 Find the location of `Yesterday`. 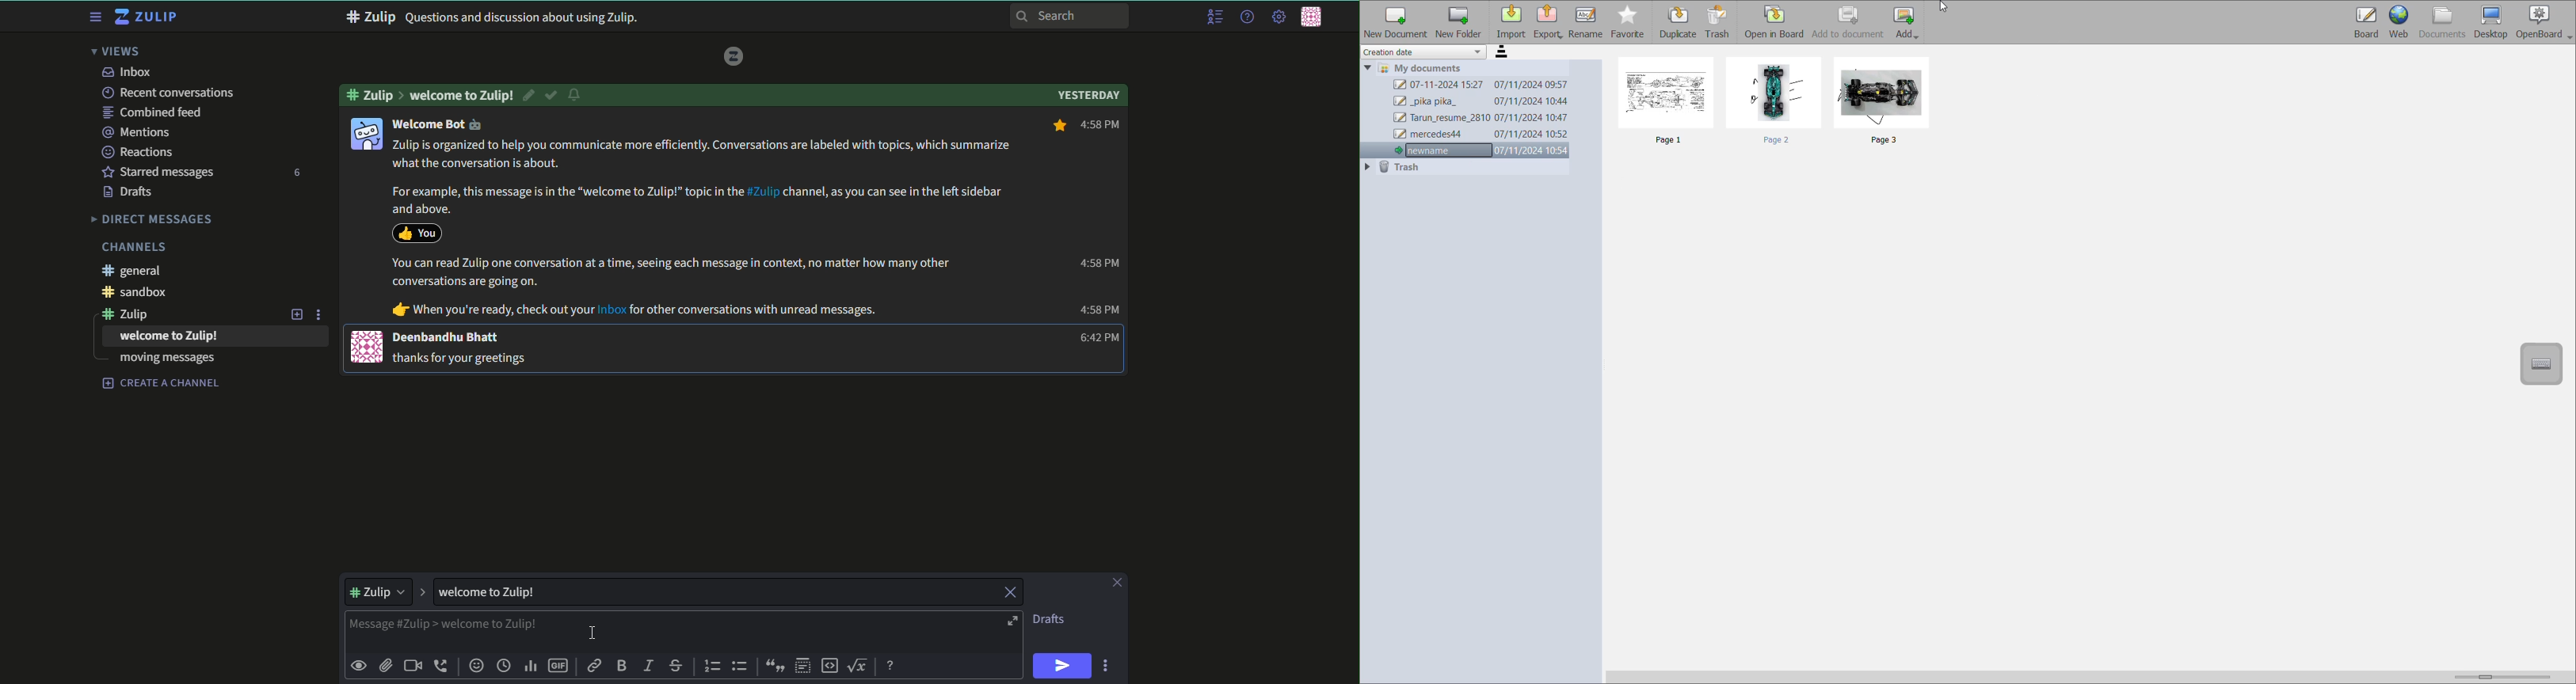

Yesterday is located at coordinates (1088, 93).